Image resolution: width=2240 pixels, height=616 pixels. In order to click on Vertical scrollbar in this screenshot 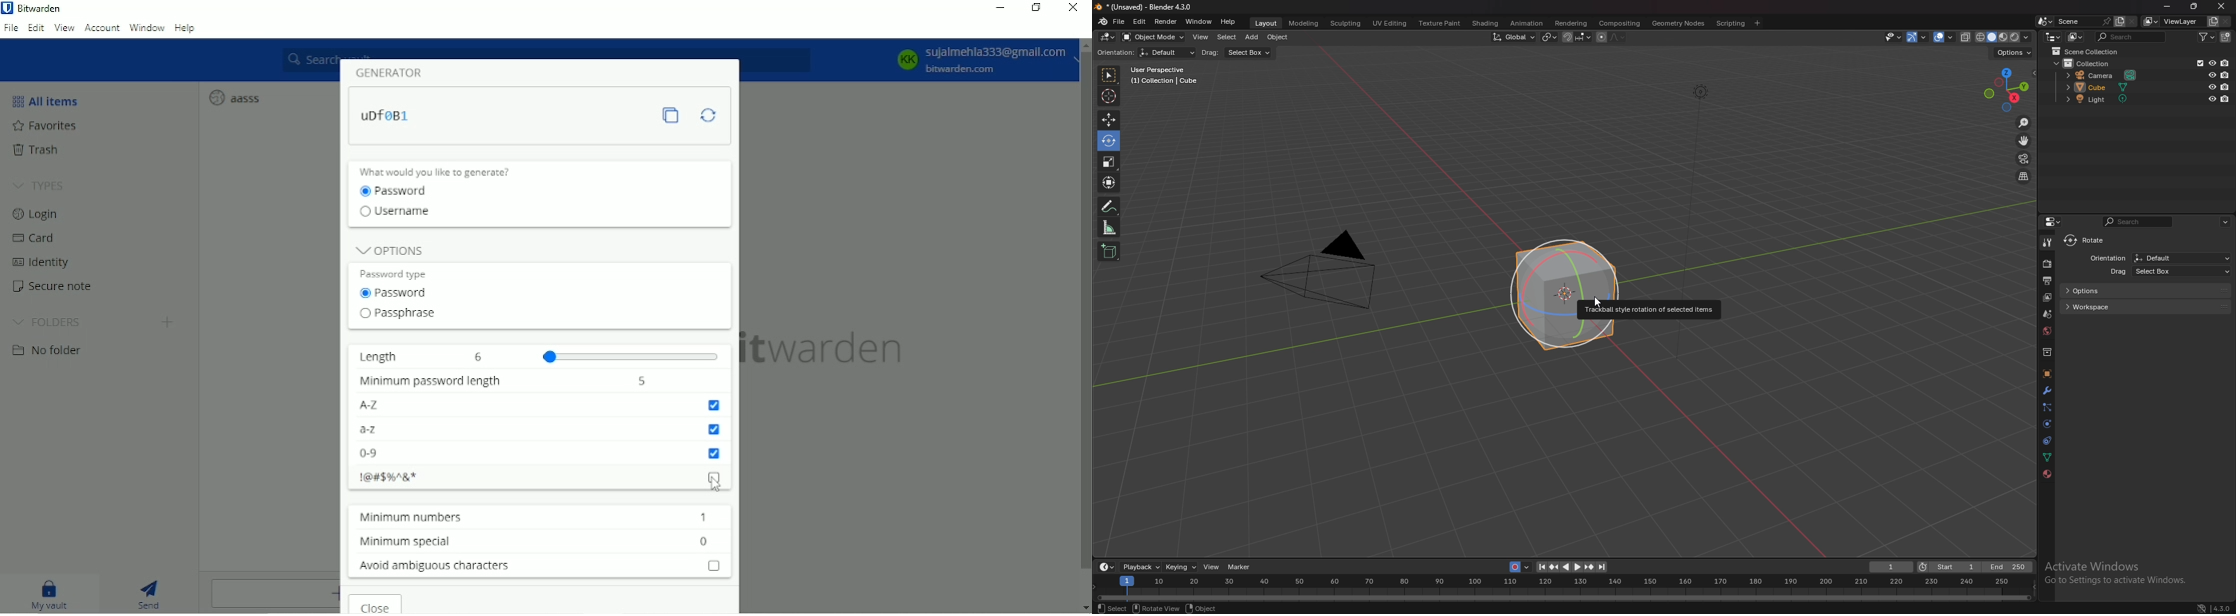, I will do `click(1085, 314)`.